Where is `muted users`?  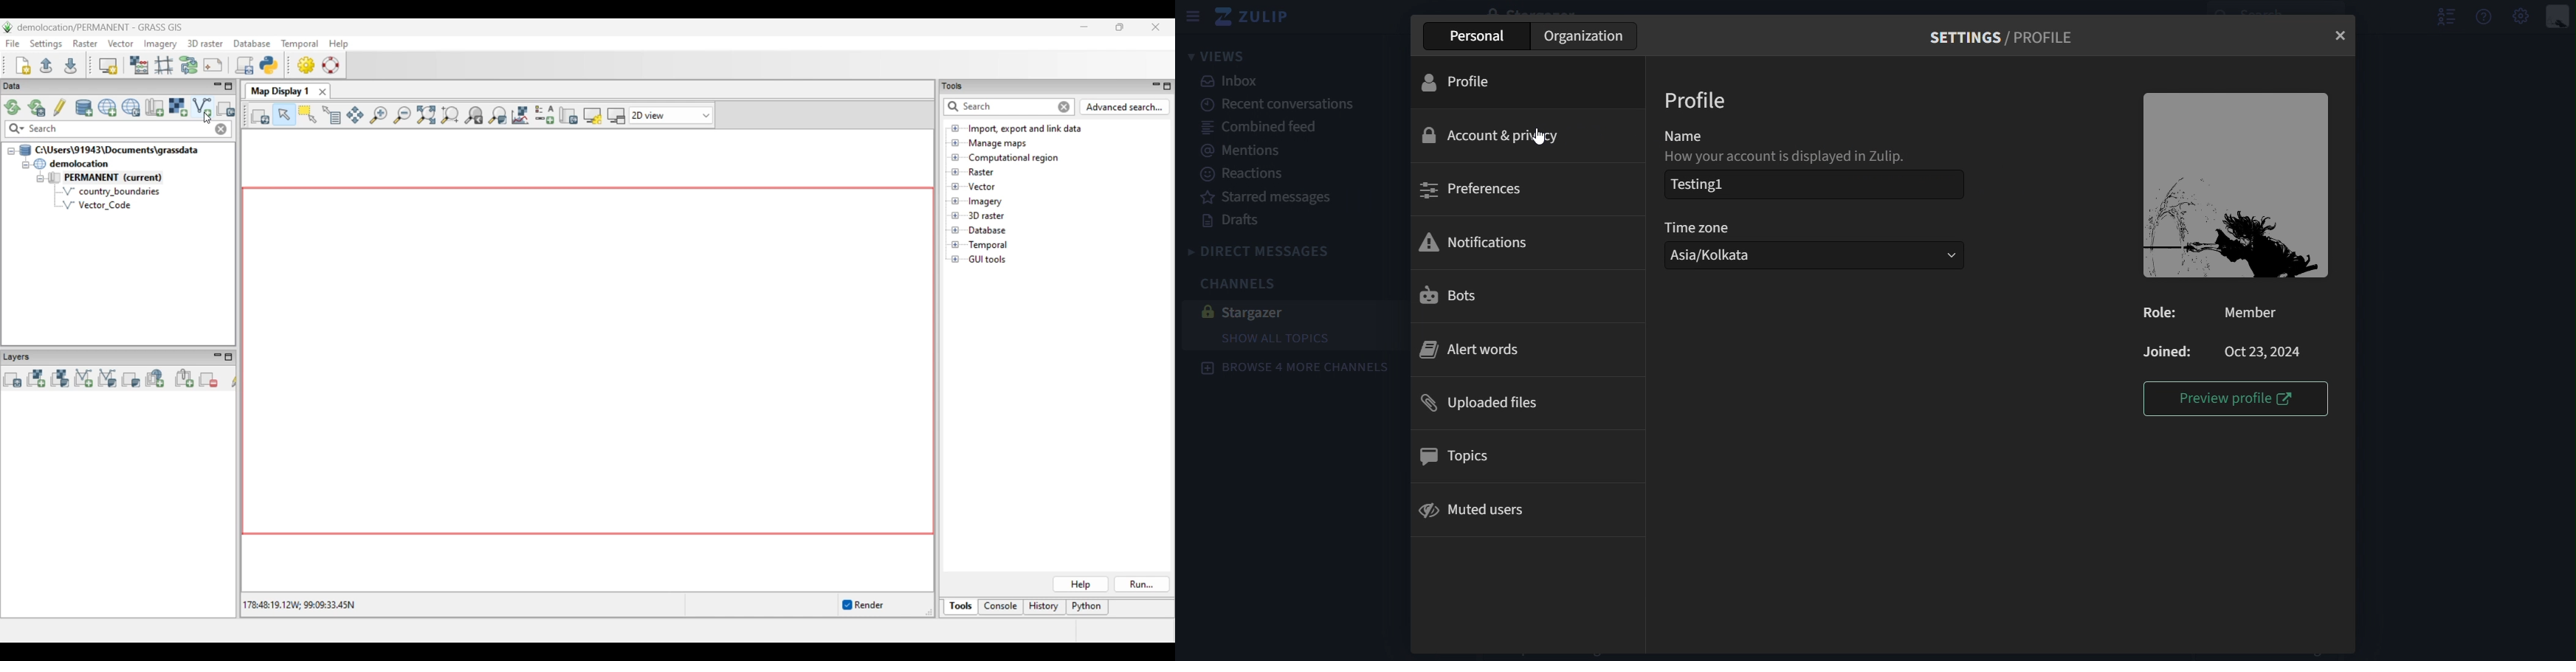 muted users is located at coordinates (1478, 511).